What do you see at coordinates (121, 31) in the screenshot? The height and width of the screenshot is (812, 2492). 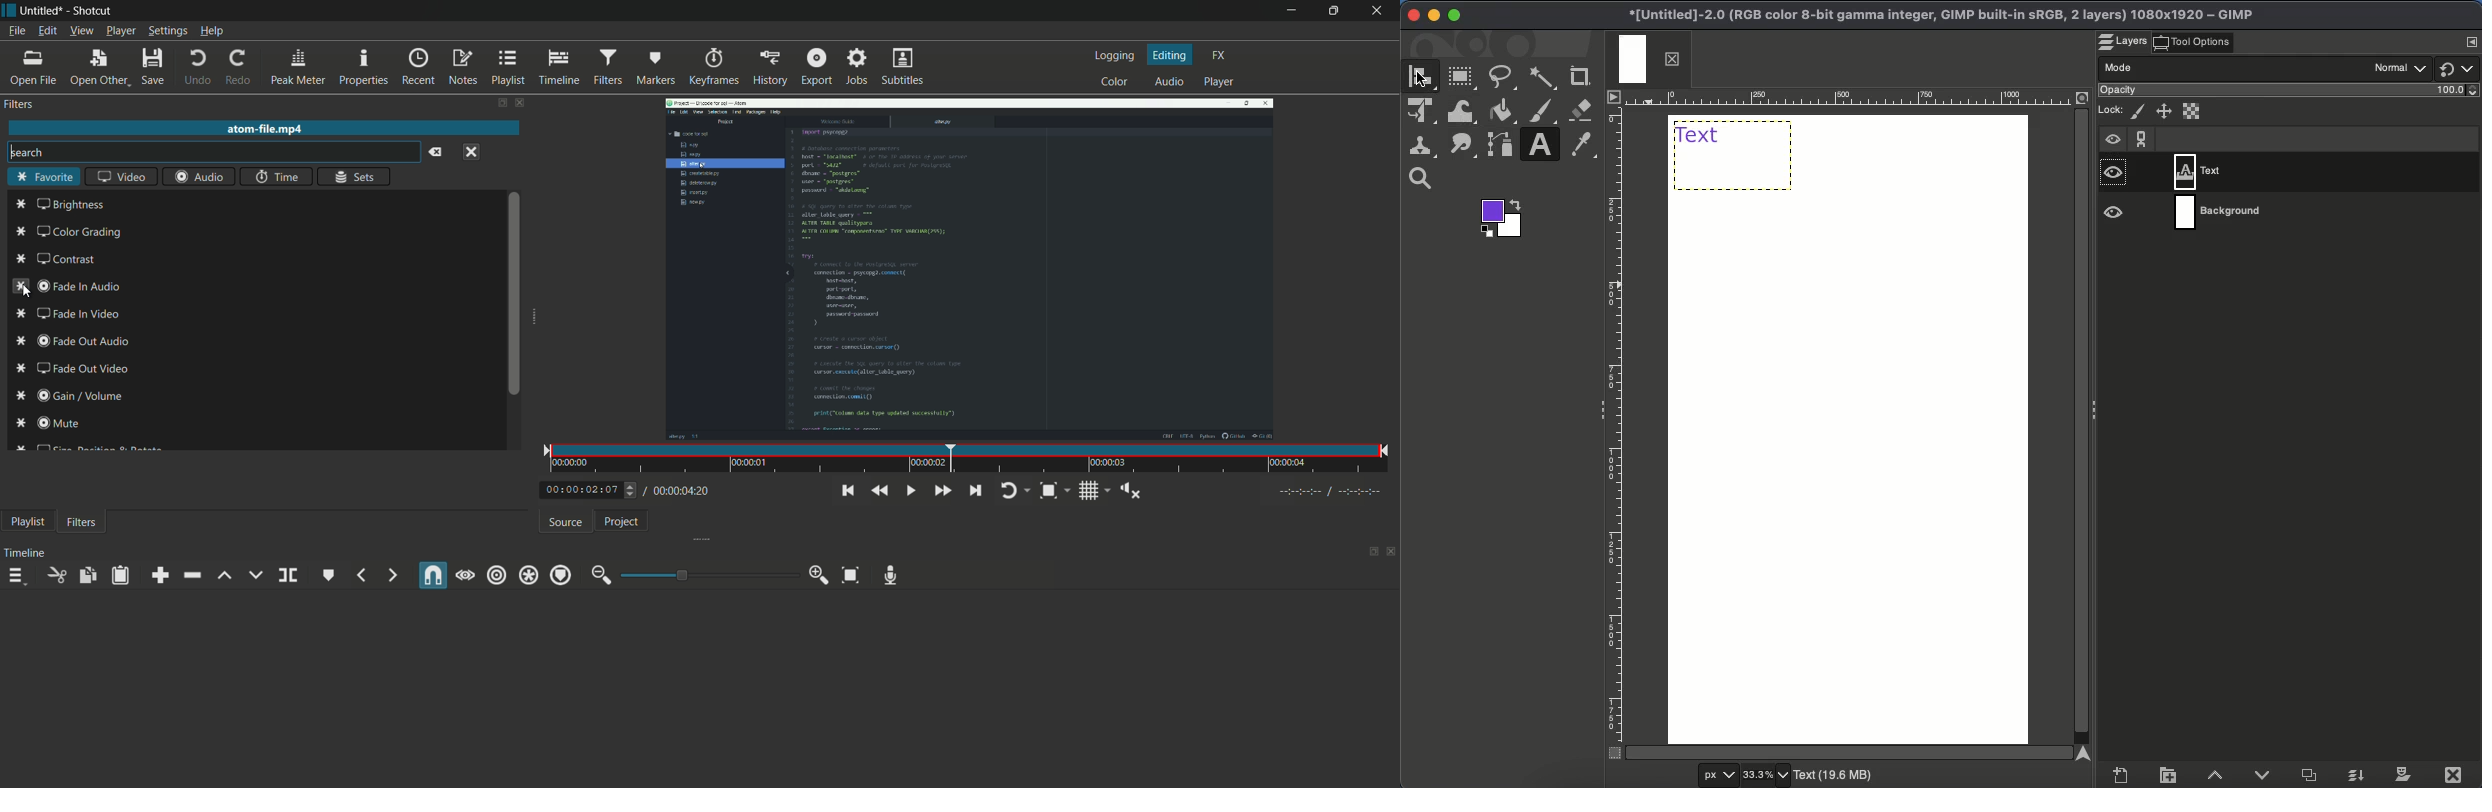 I see `player menu` at bounding box center [121, 31].